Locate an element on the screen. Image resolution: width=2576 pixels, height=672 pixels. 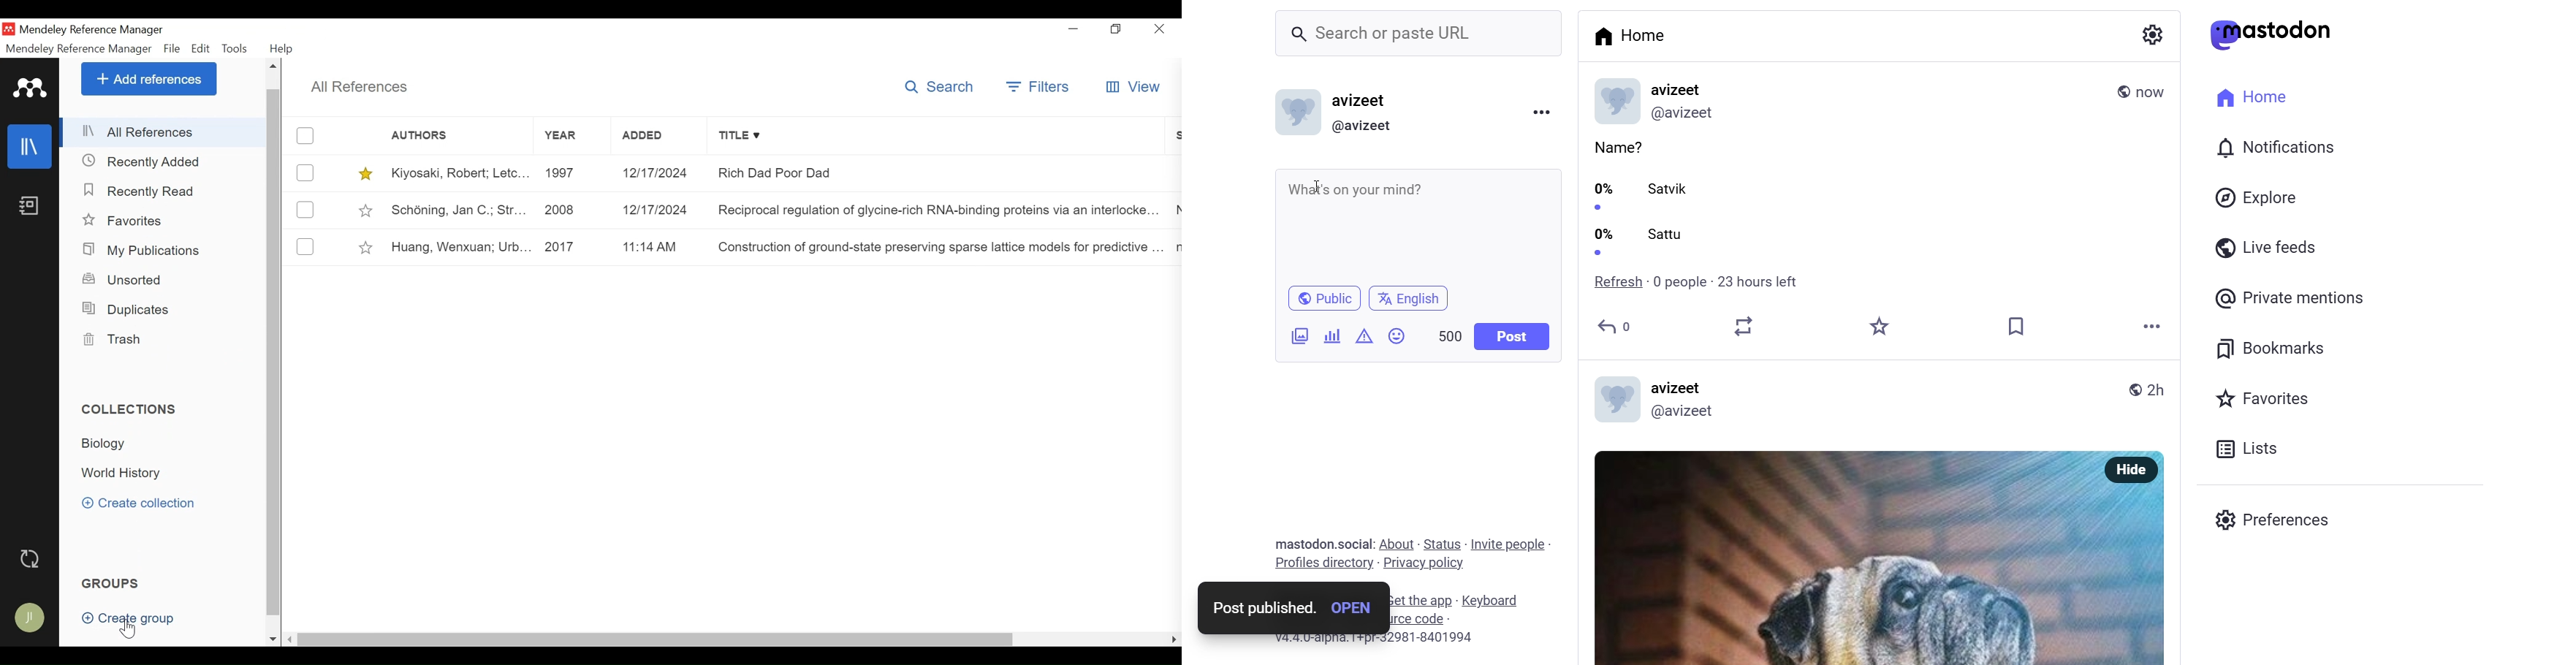
World History is located at coordinates (127, 474).